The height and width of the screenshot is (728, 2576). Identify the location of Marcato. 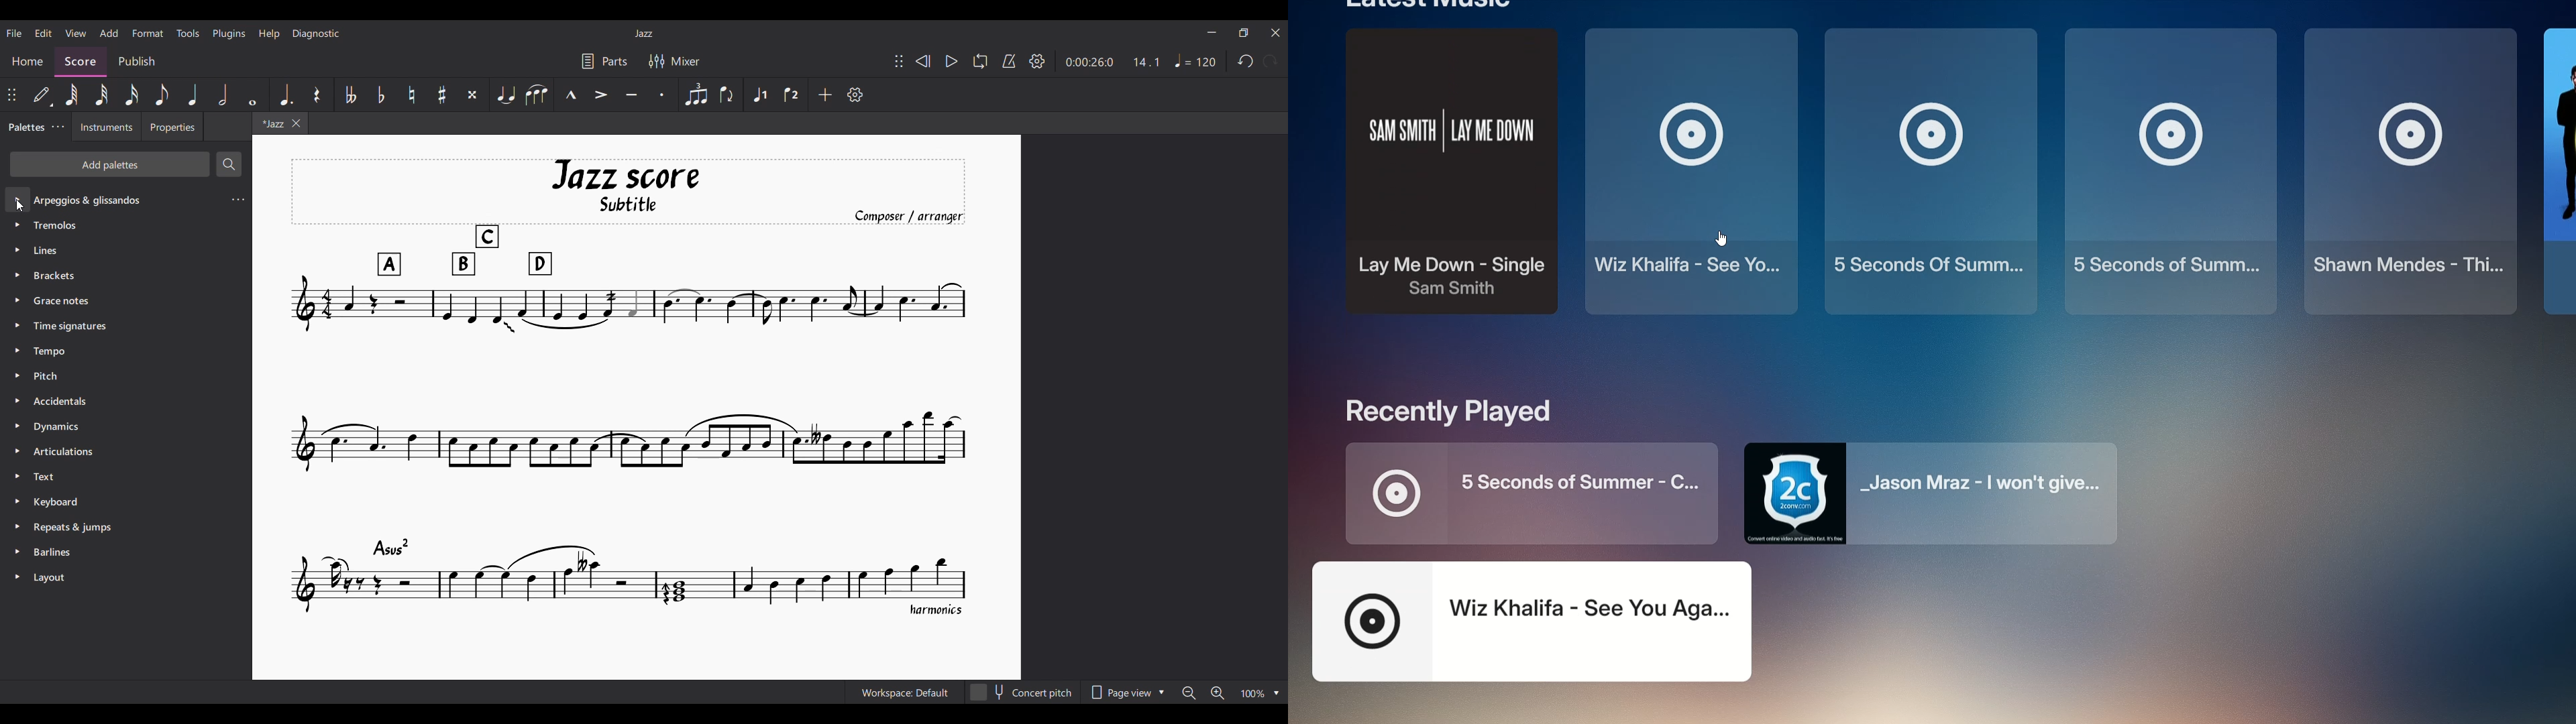
(570, 95).